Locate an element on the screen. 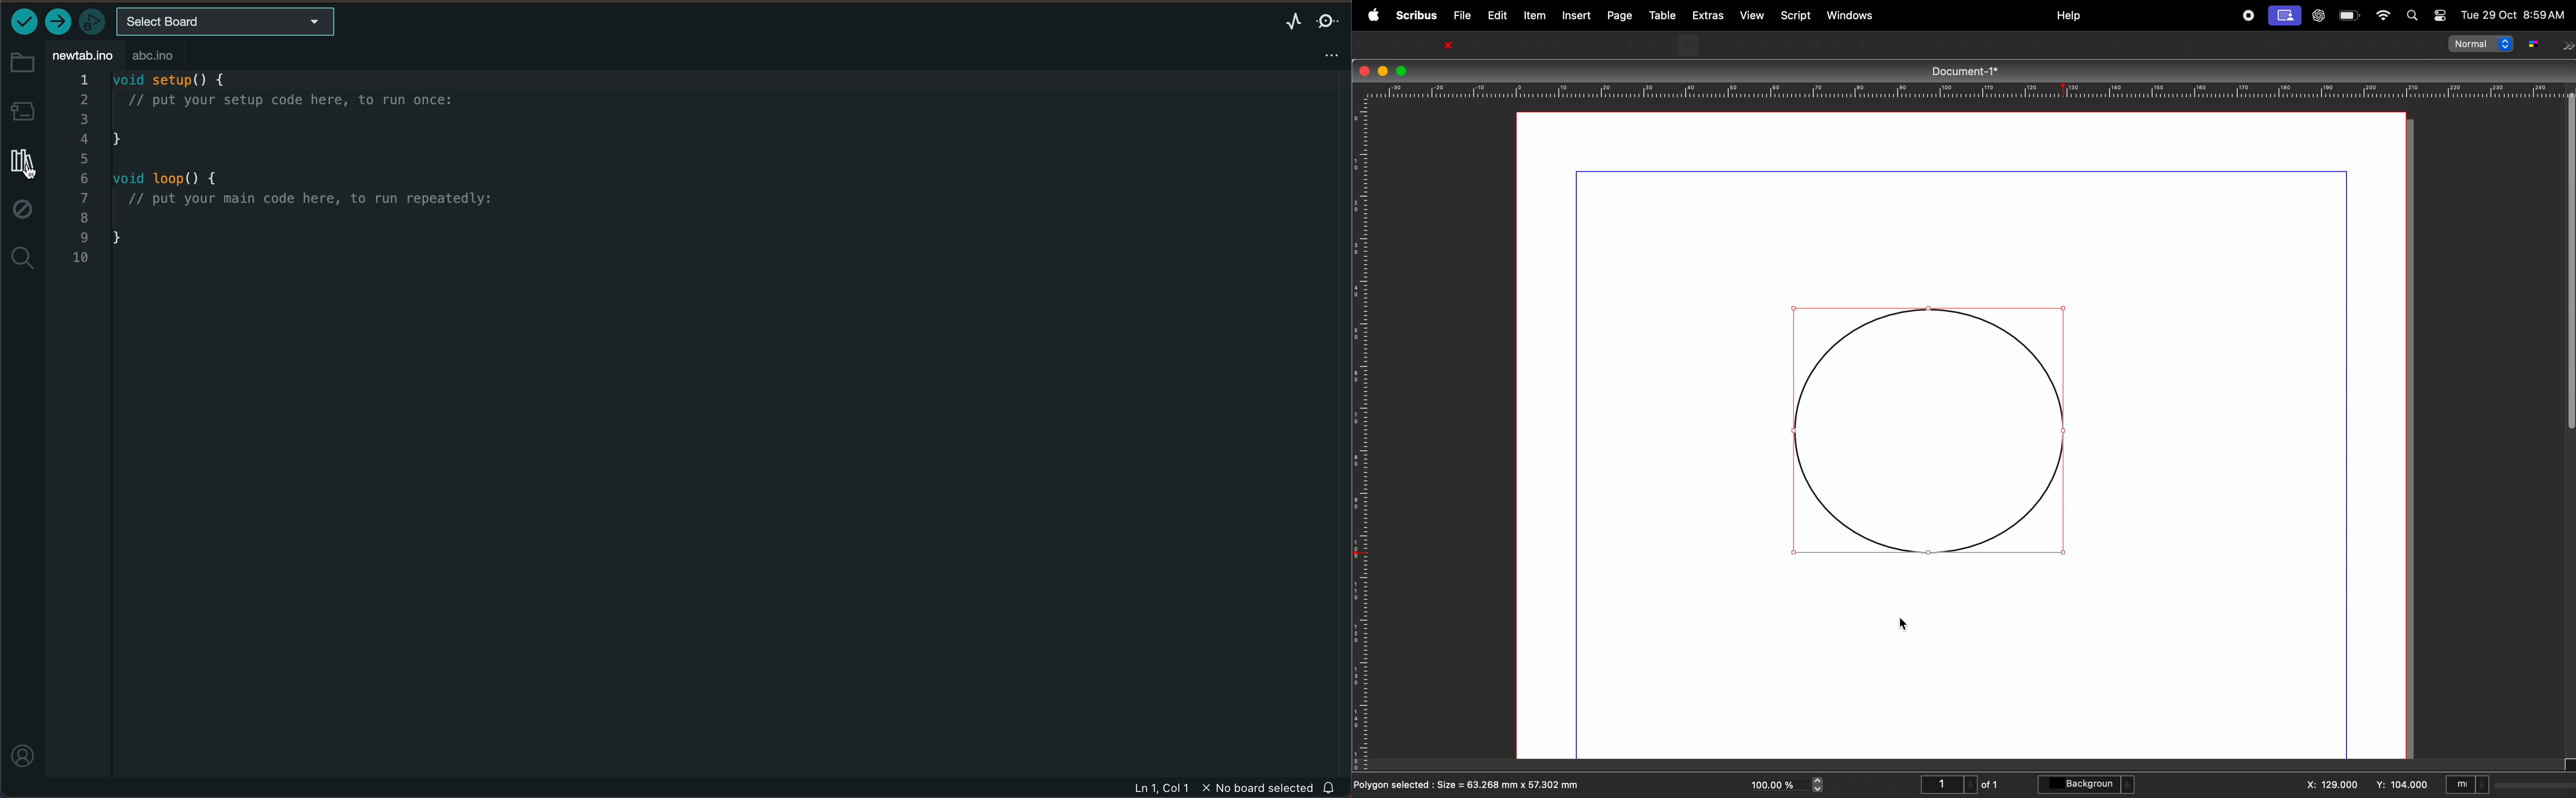  PDF radio button is located at coordinates (2299, 45).